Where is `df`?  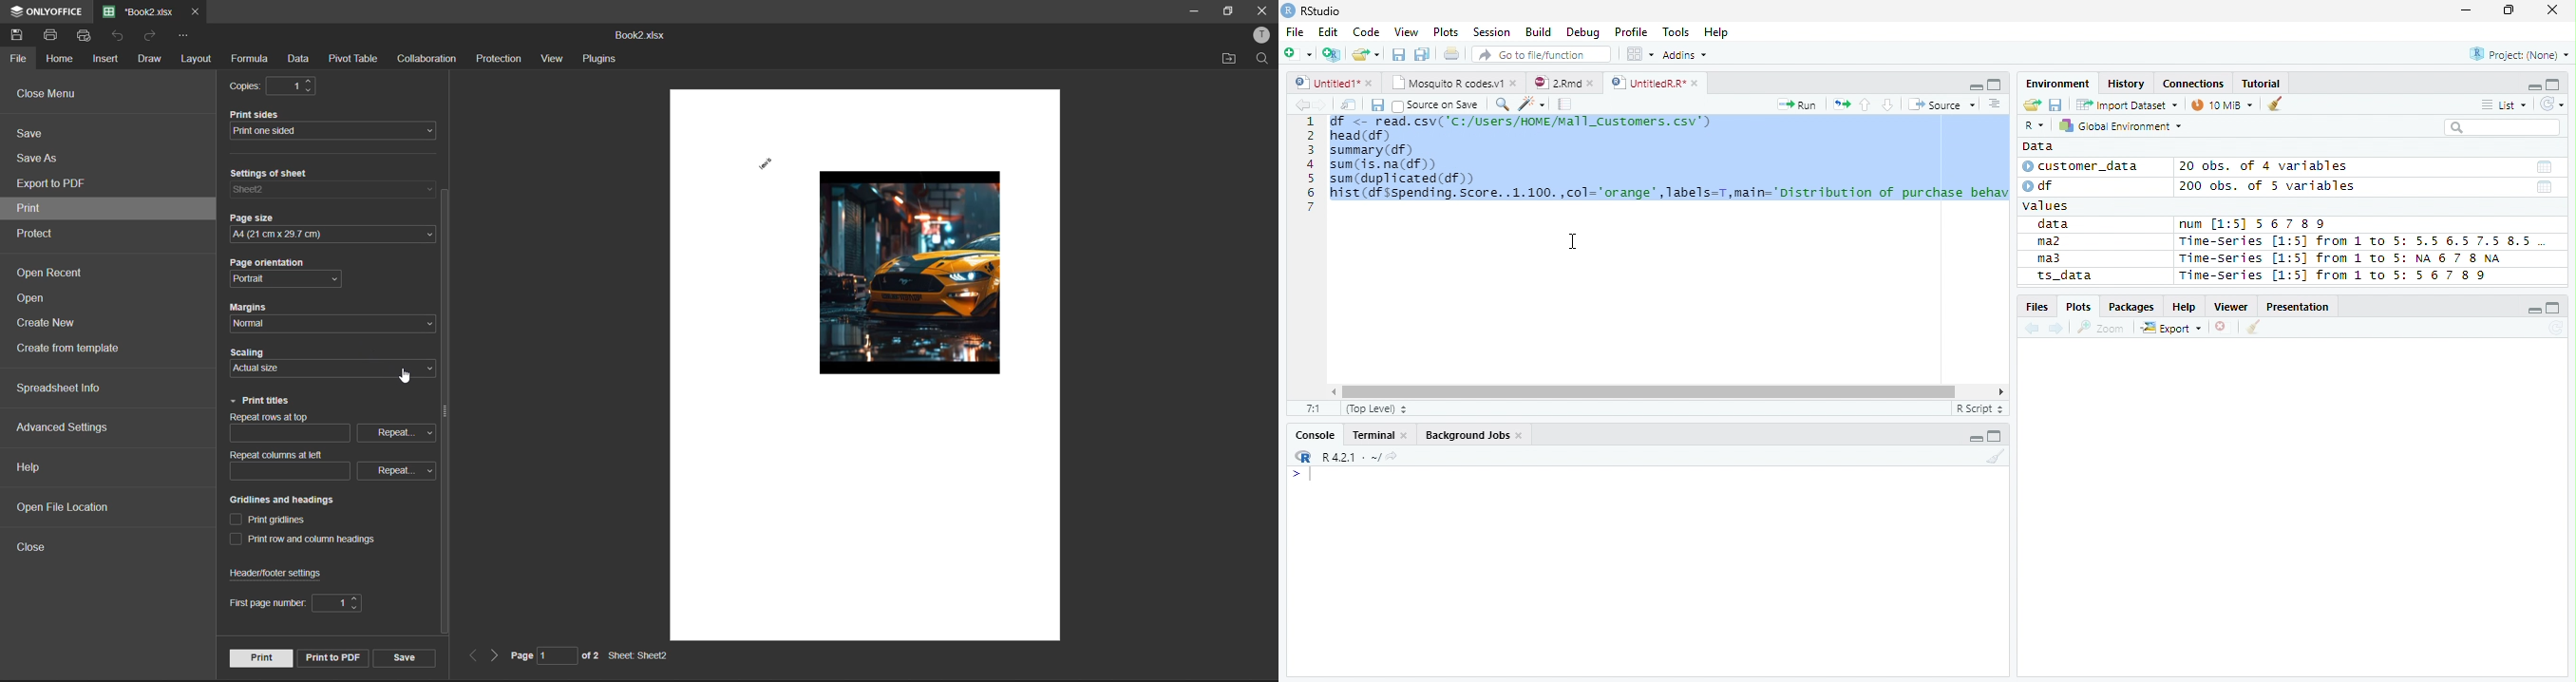 df is located at coordinates (2044, 185).